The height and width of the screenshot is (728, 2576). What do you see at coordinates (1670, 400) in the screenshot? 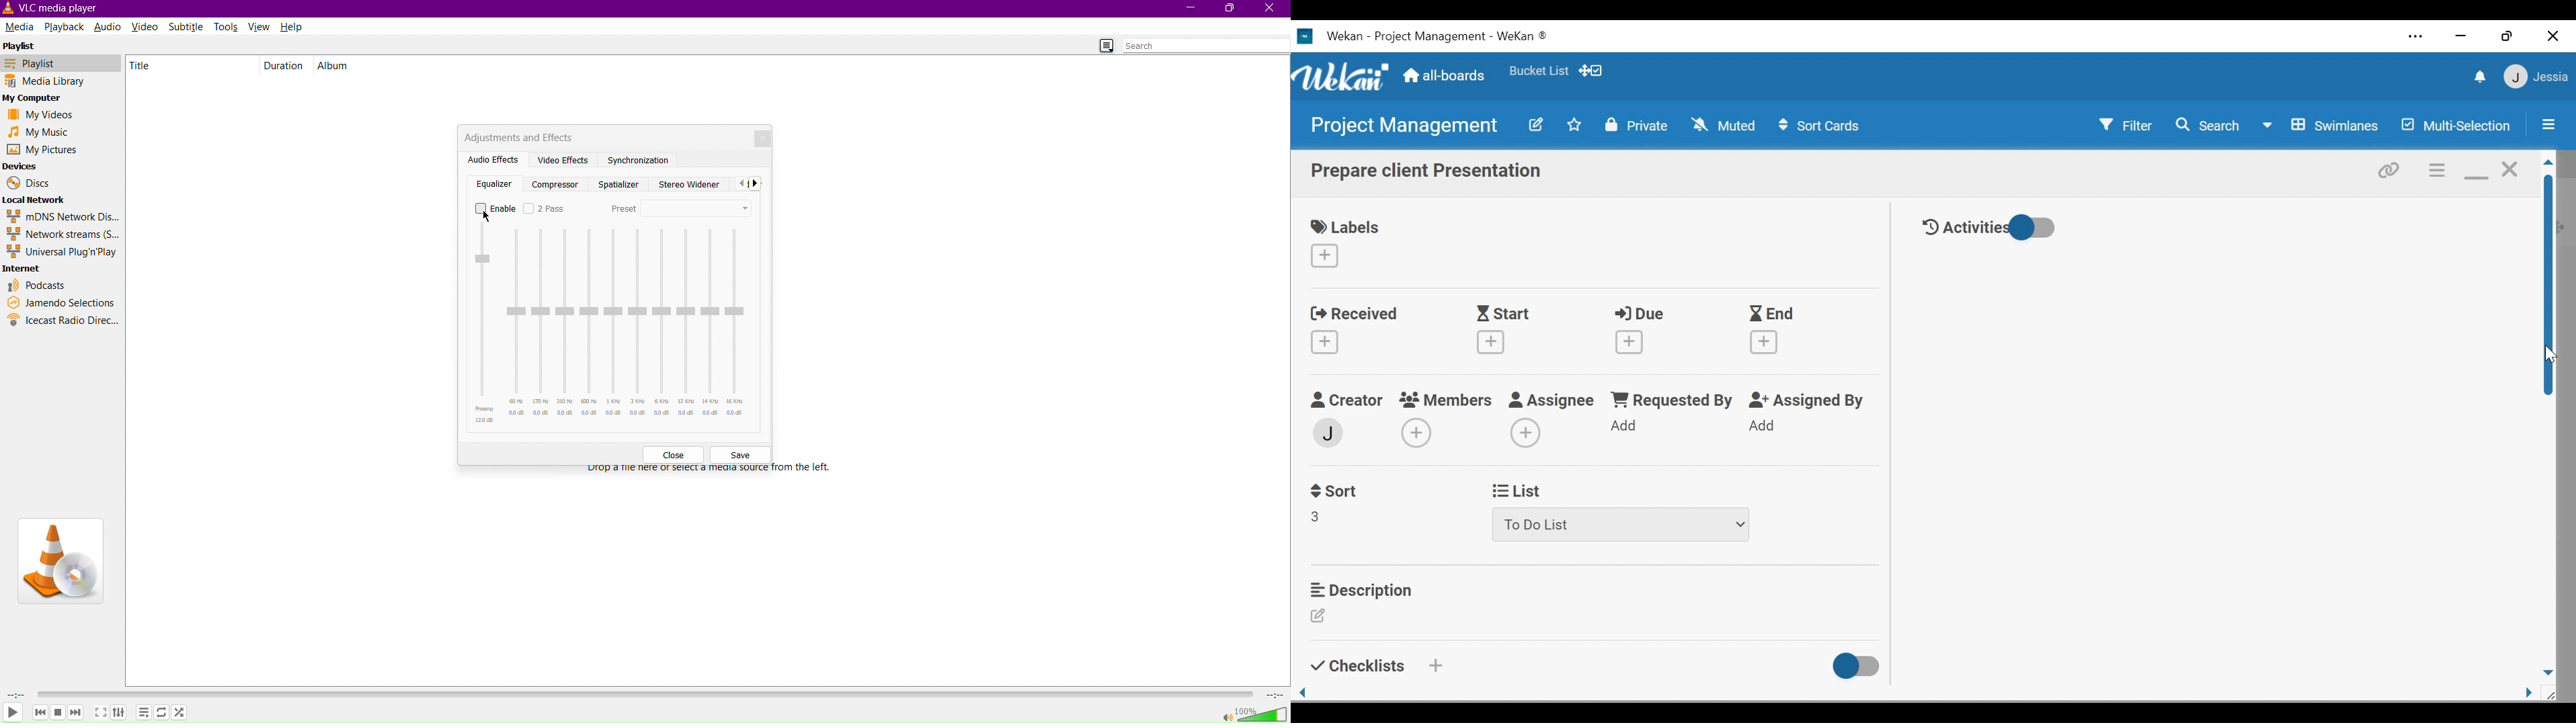
I see `Requested by` at bounding box center [1670, 400].